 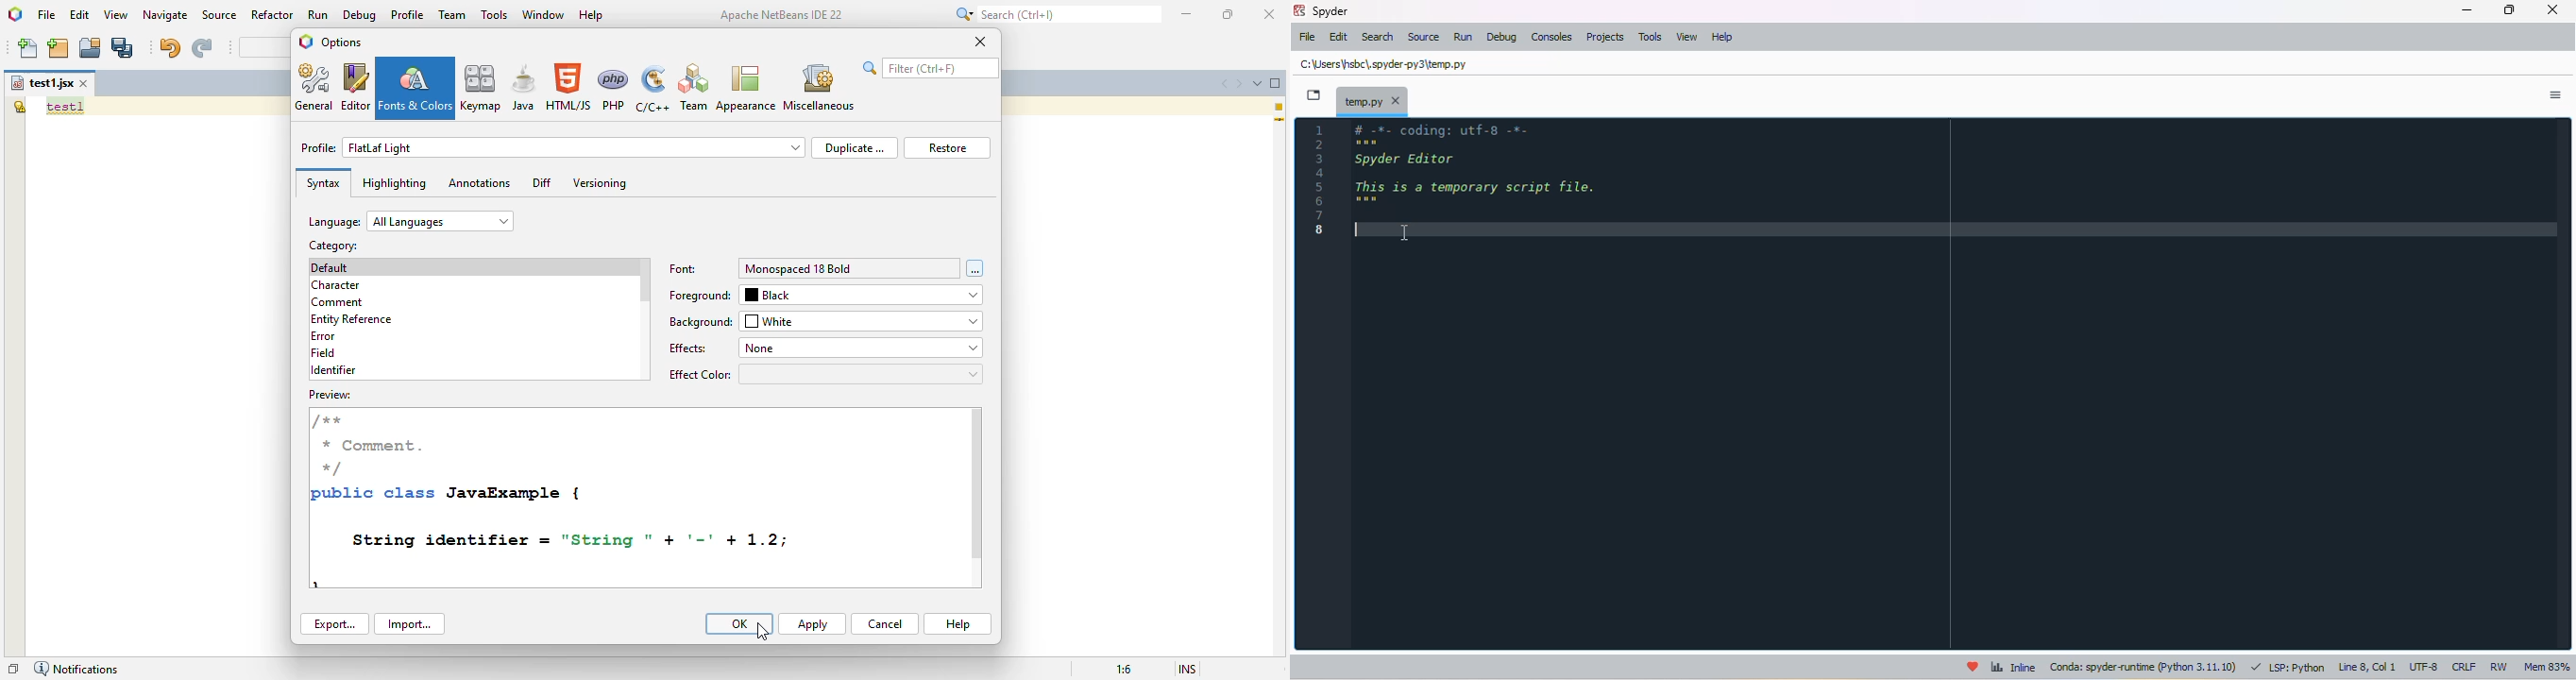 What do you see at coordinates (2547, 667) in the screenshot?
I see `mem 83%` at bounding box center [2547, 667].